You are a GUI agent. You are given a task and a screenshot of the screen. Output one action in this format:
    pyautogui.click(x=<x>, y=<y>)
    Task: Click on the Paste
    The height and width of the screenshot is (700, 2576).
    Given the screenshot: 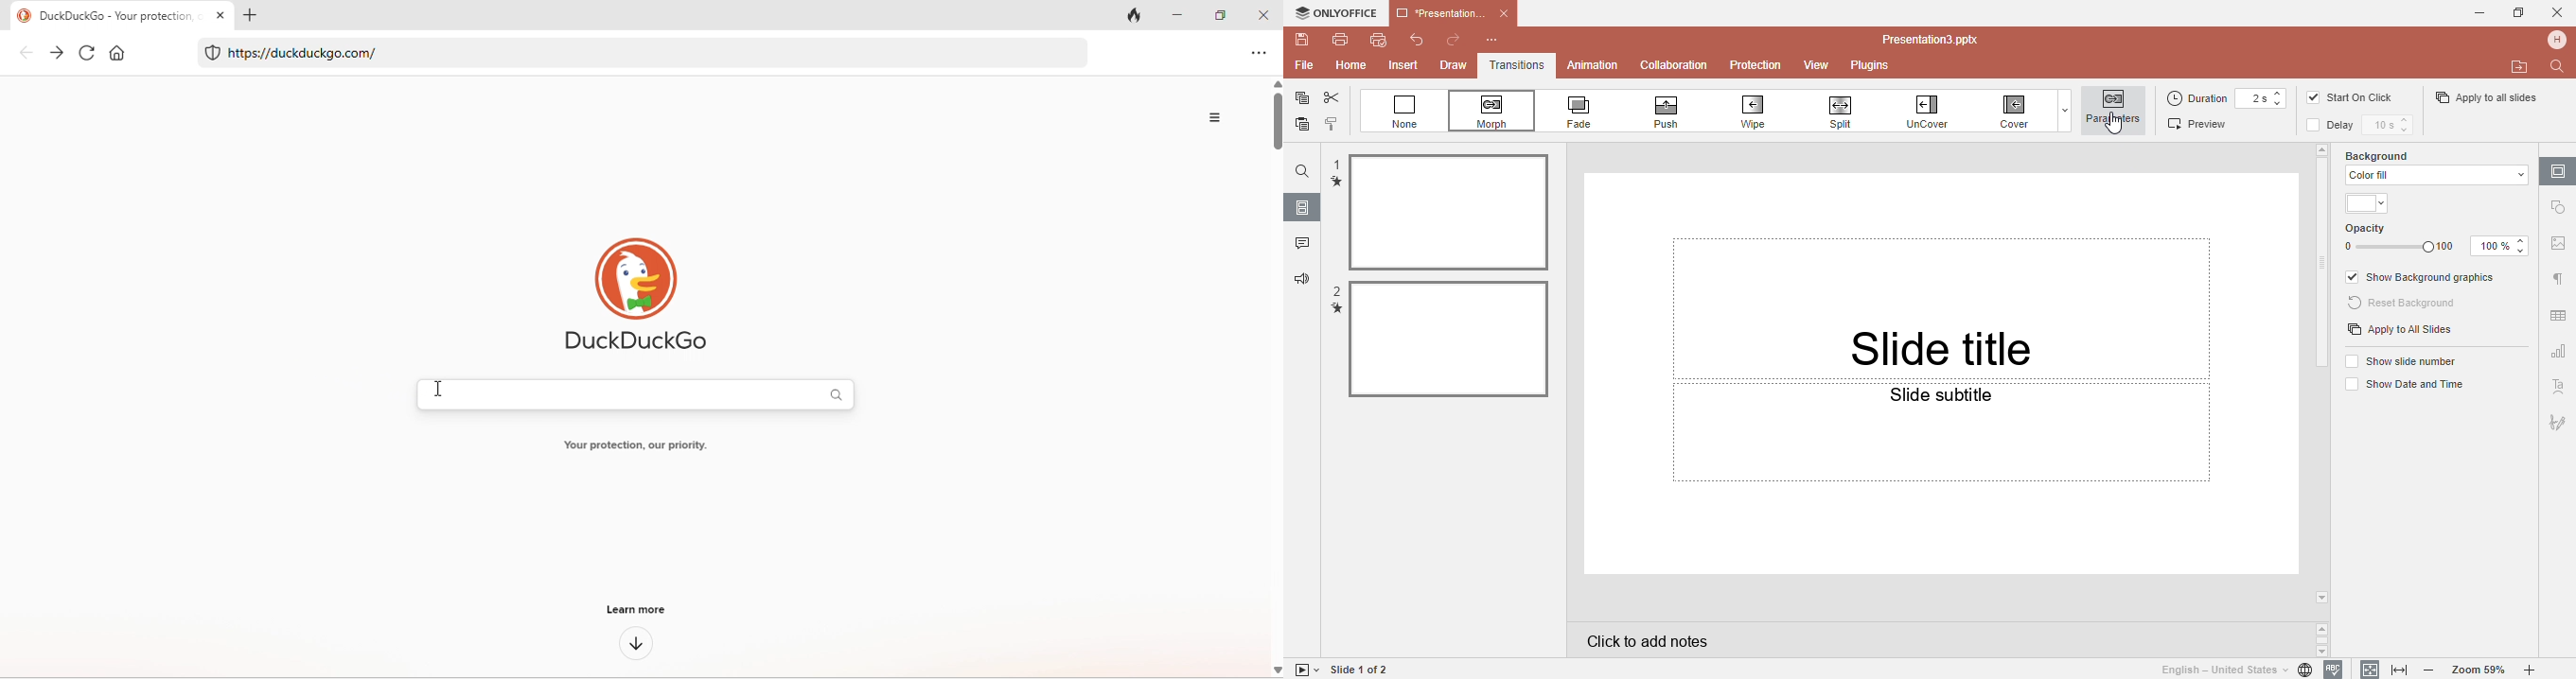 What is the action you would take?
    pyautogui.click(x=1299, y=128)
    